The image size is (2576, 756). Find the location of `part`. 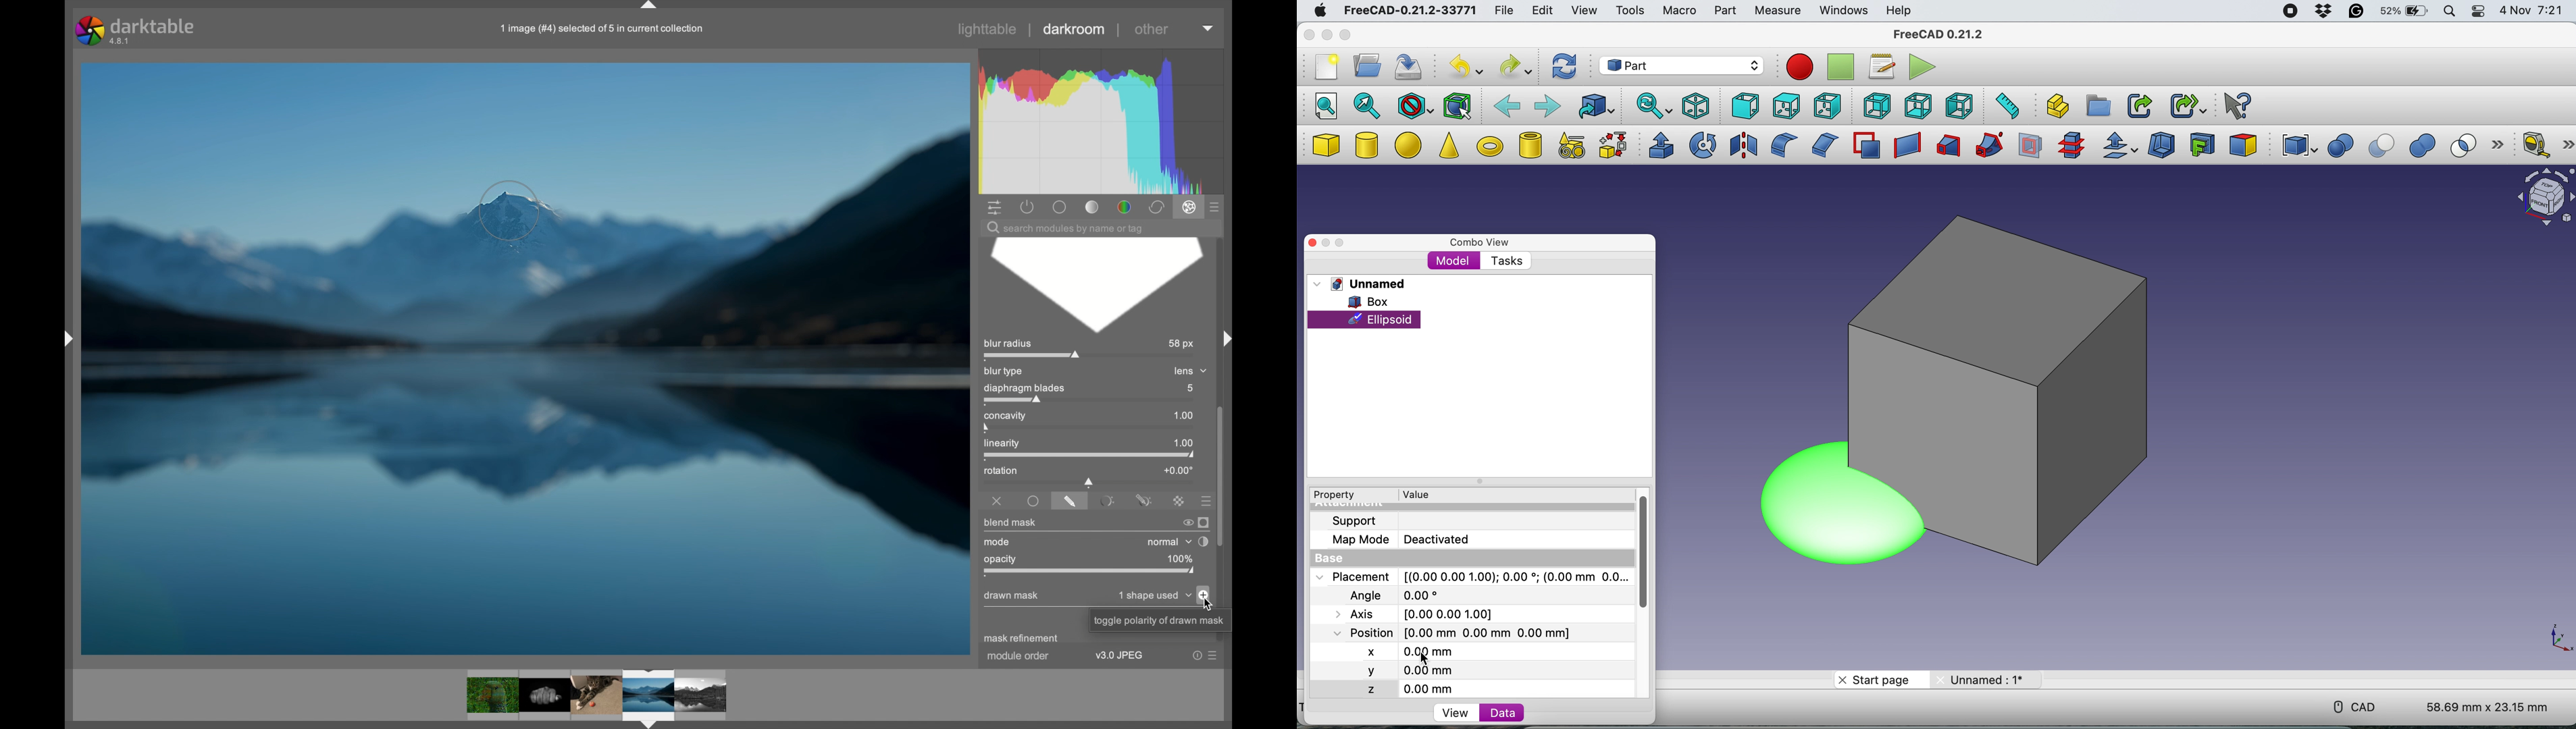

part is located at coordinates (1725, 12).